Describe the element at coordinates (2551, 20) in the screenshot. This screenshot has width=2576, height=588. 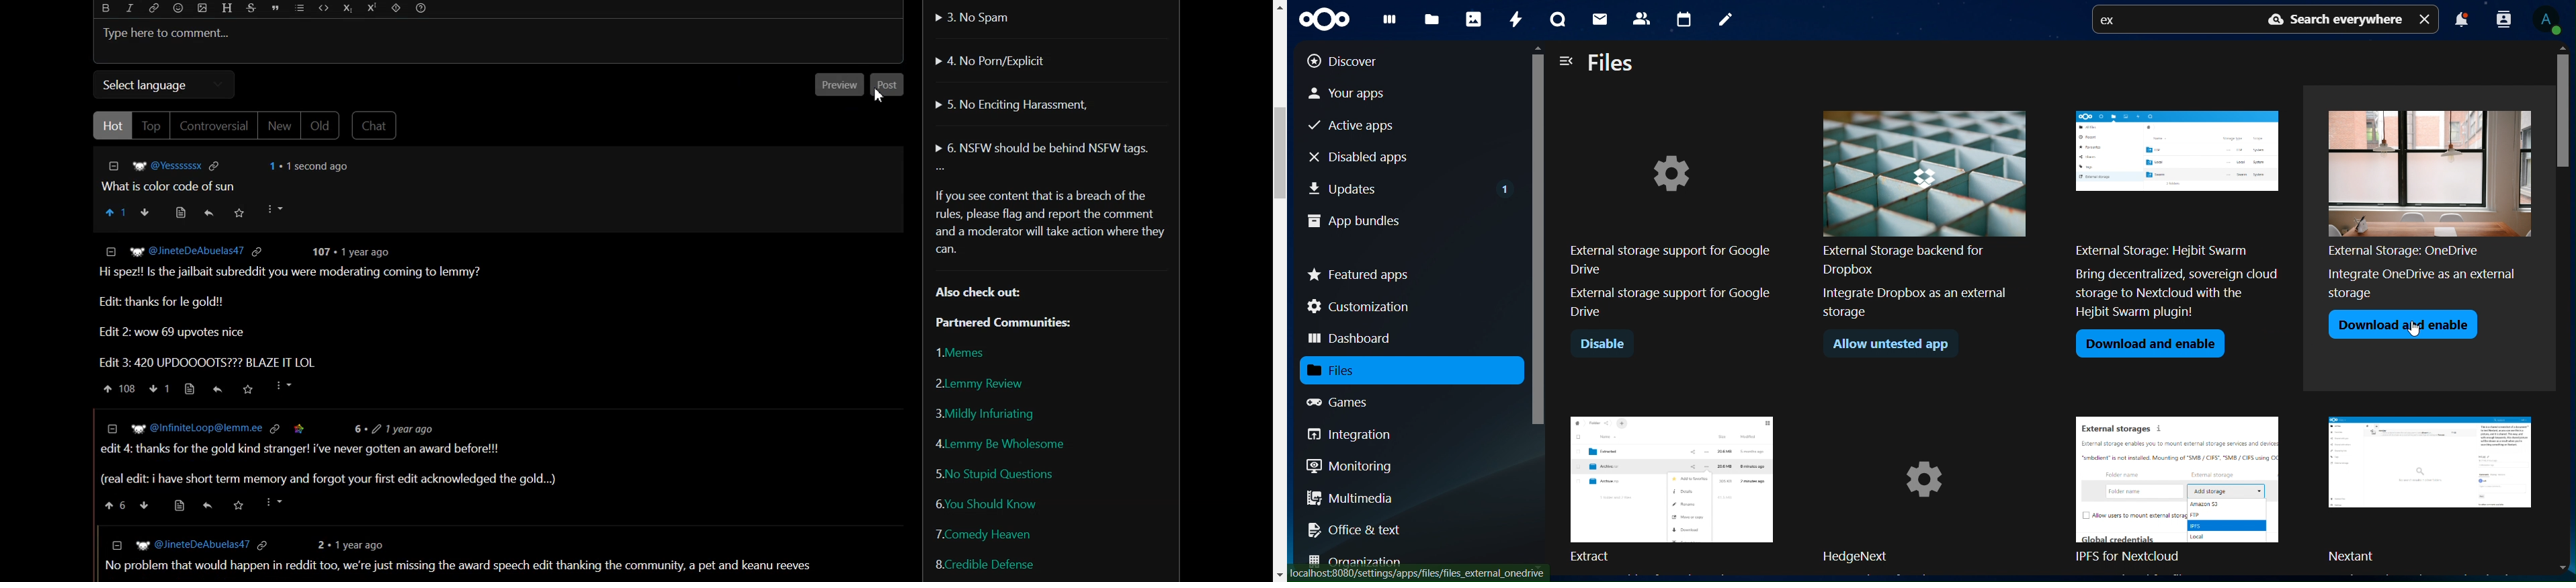
I see `view profile` at that location.